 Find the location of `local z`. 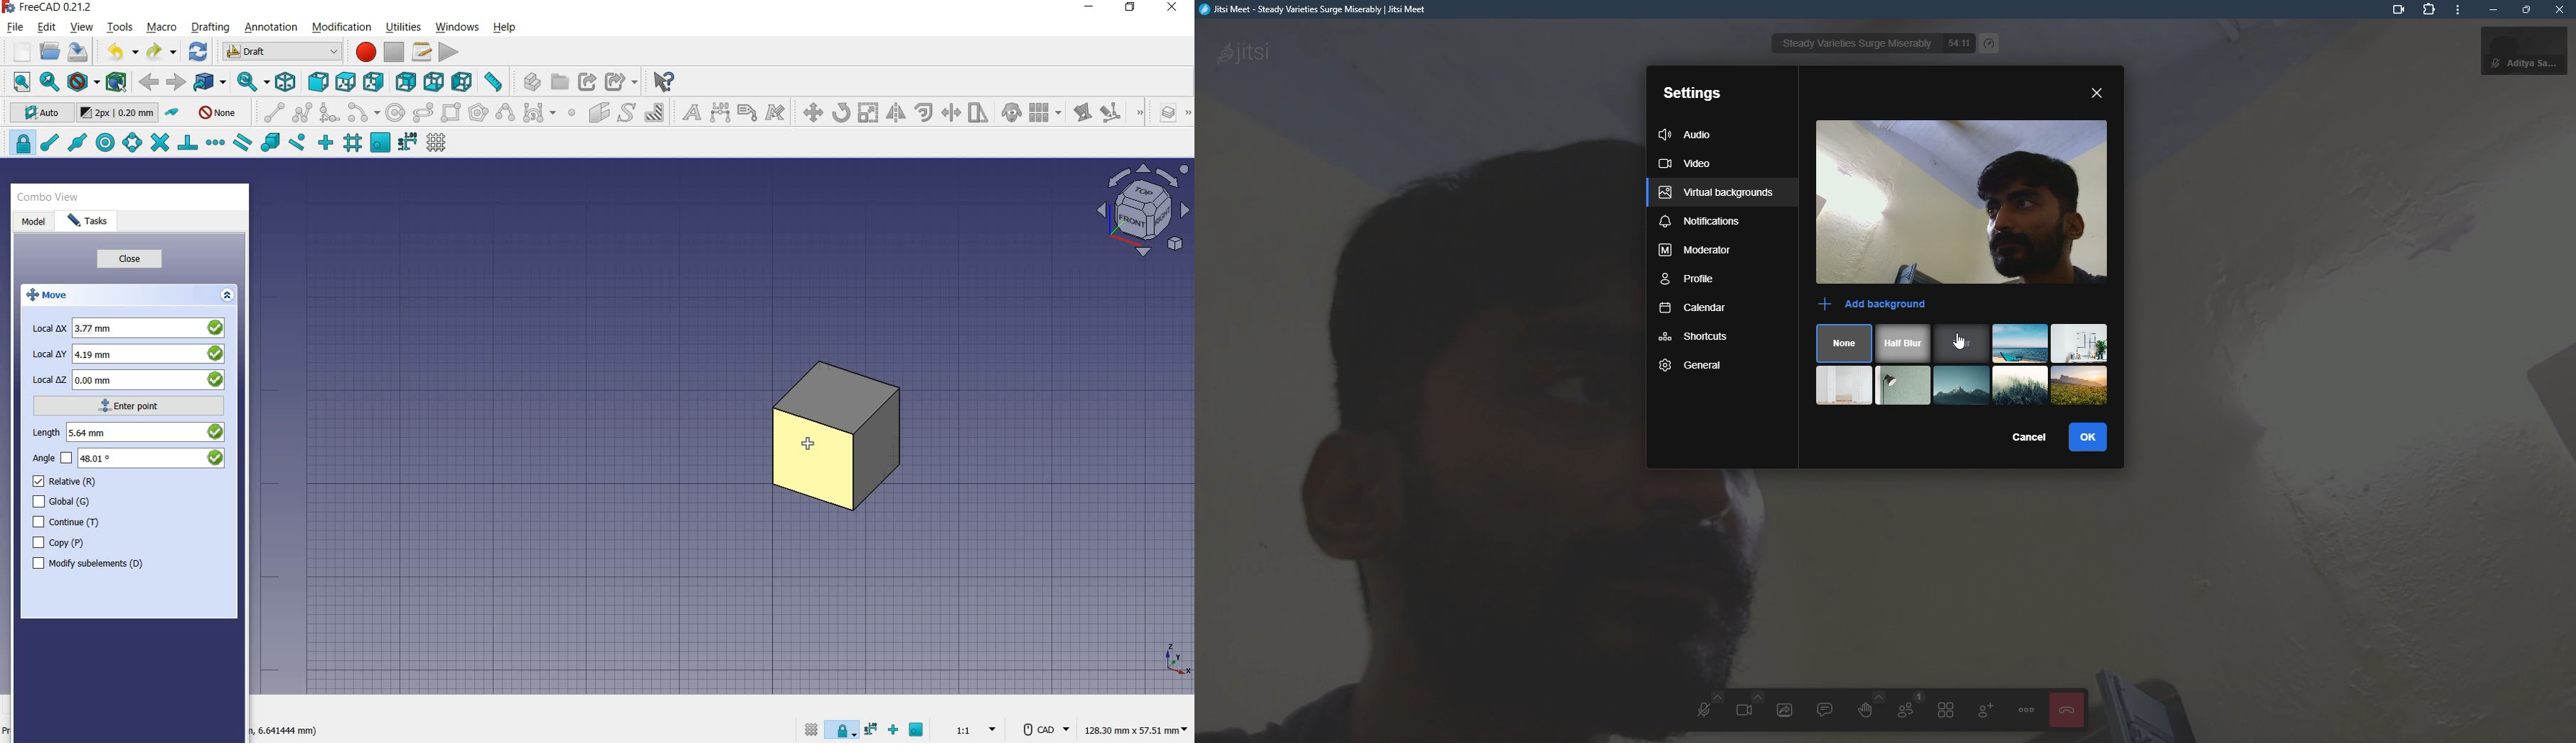

local z is located at coordinates (130, 379).